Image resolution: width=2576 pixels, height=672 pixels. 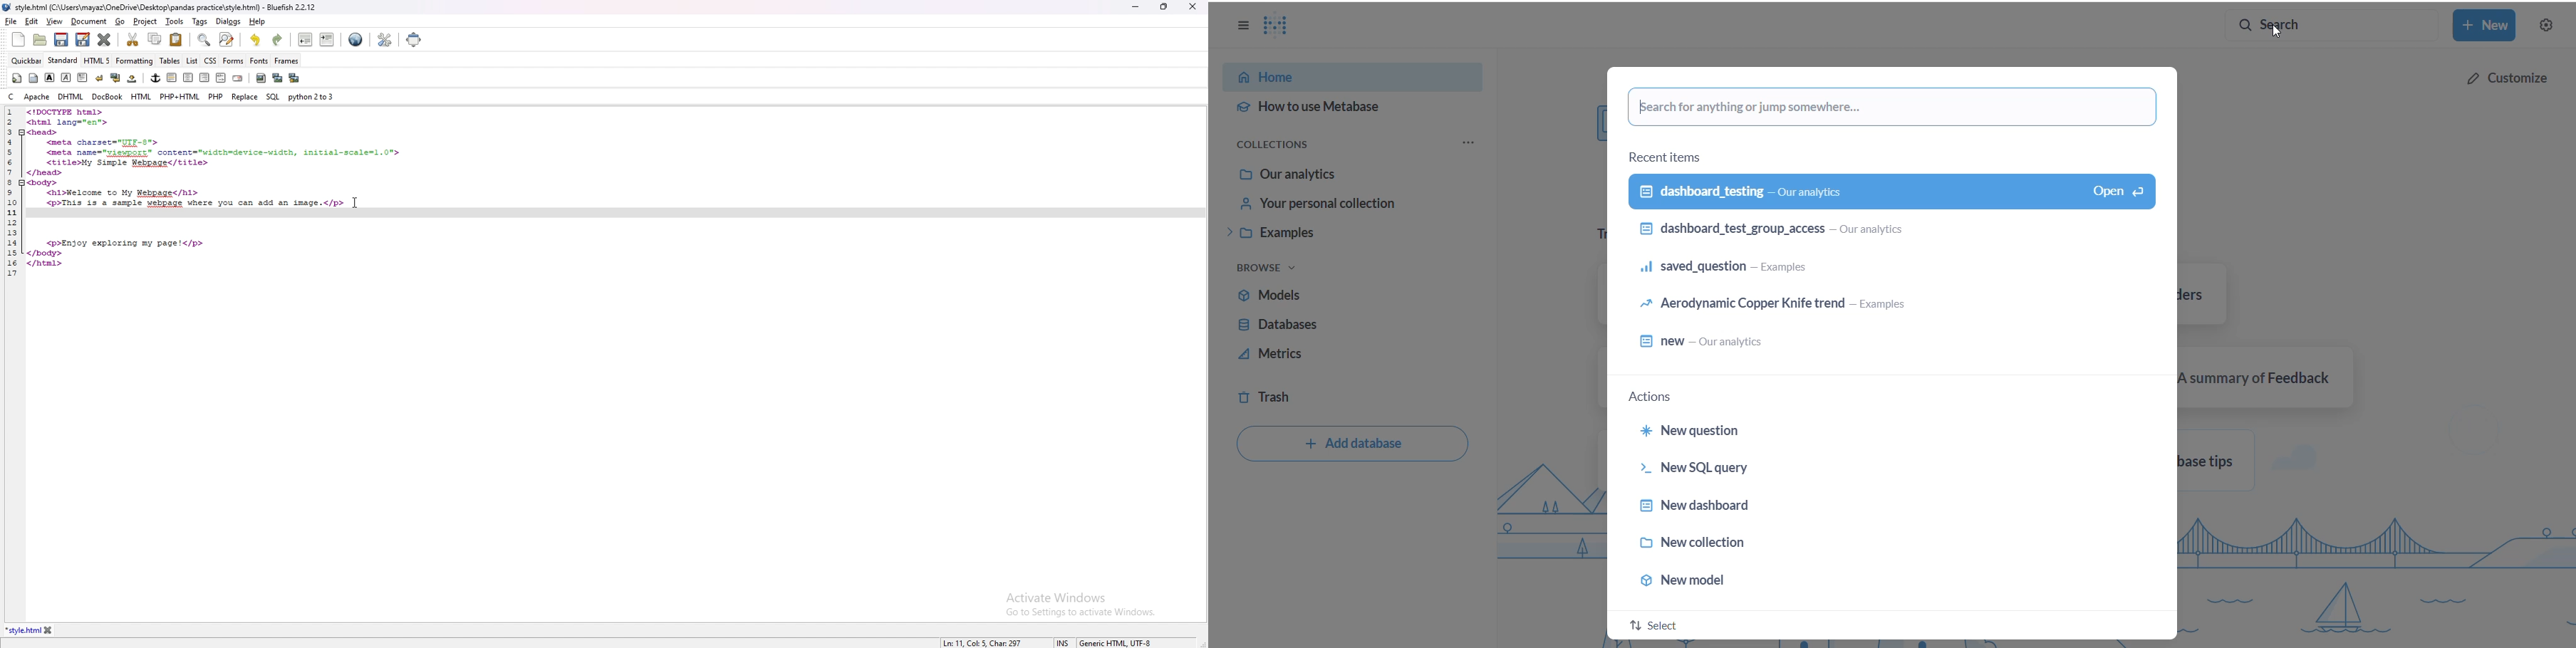 What do you see at coordinates (55, 21) in the screenshot?
I see `view` at bounding box center [55, 21].